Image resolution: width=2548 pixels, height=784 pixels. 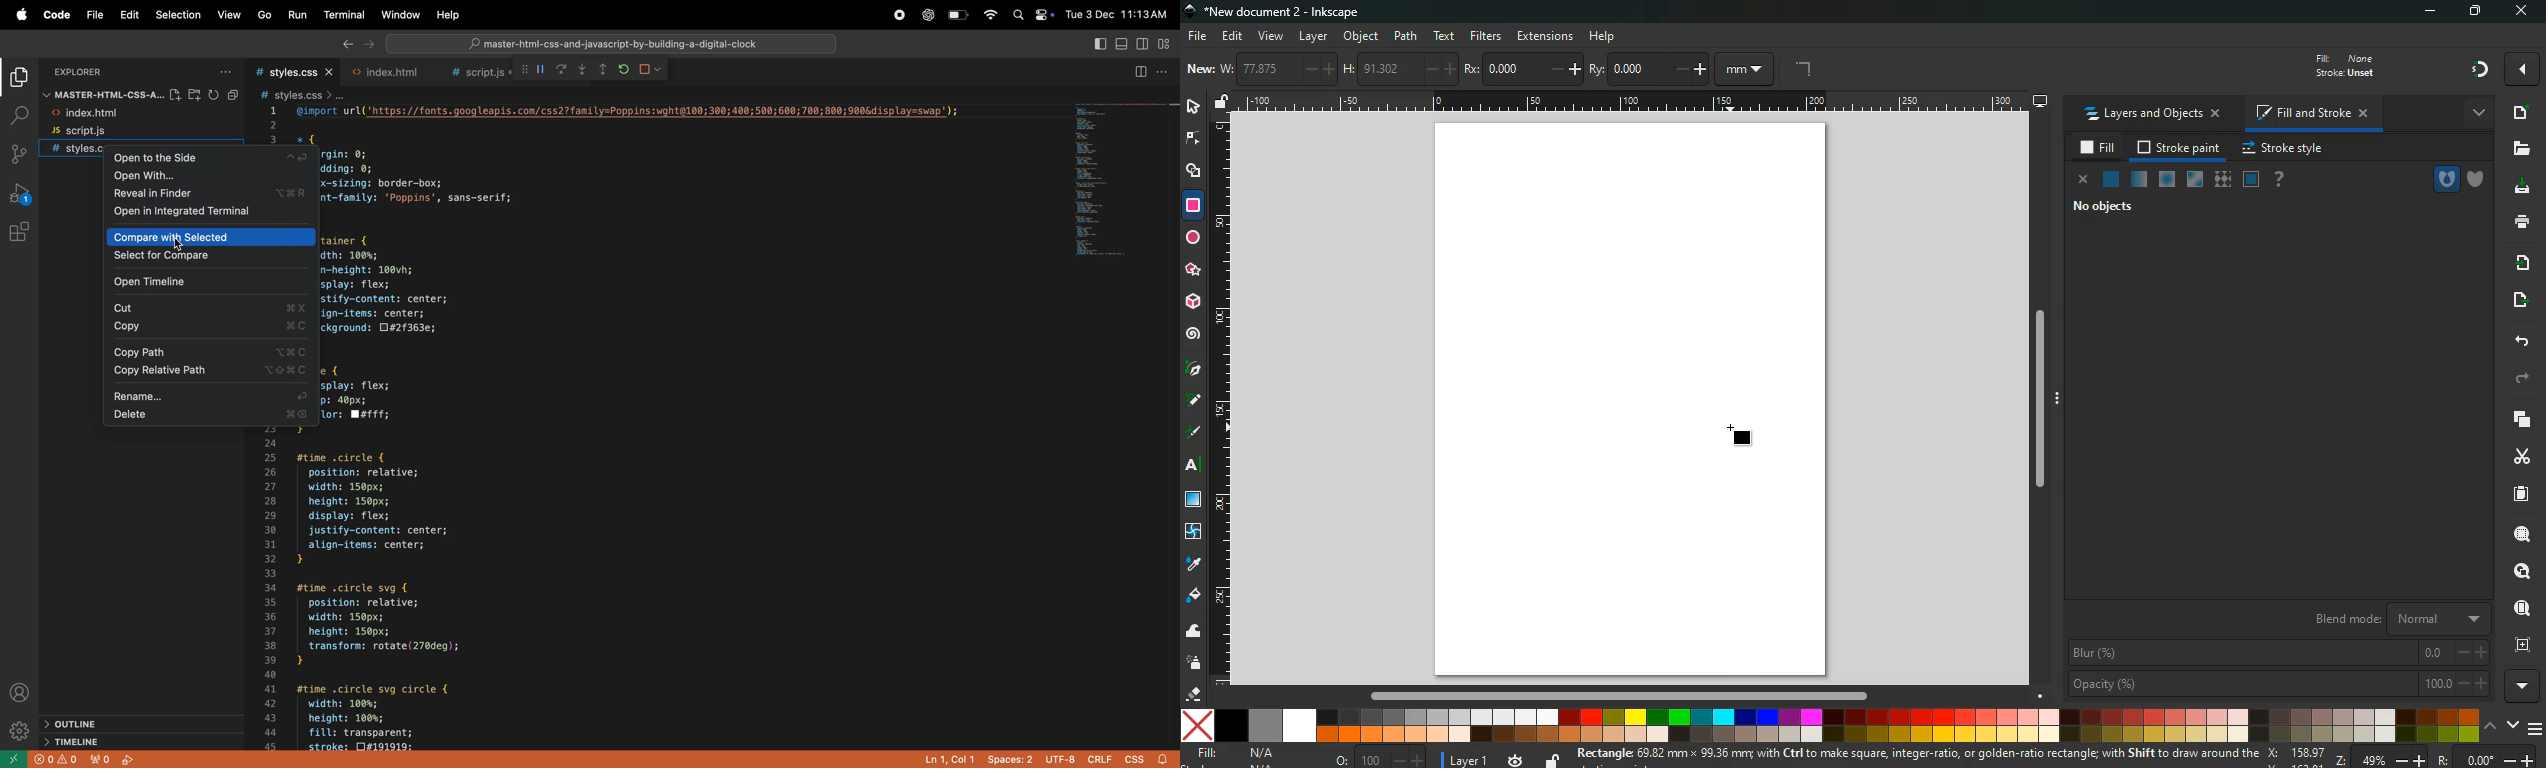 What do you see at coordinates (1192, 108) in the screenshot?
I see `select` at bounding box center [1192, 108].